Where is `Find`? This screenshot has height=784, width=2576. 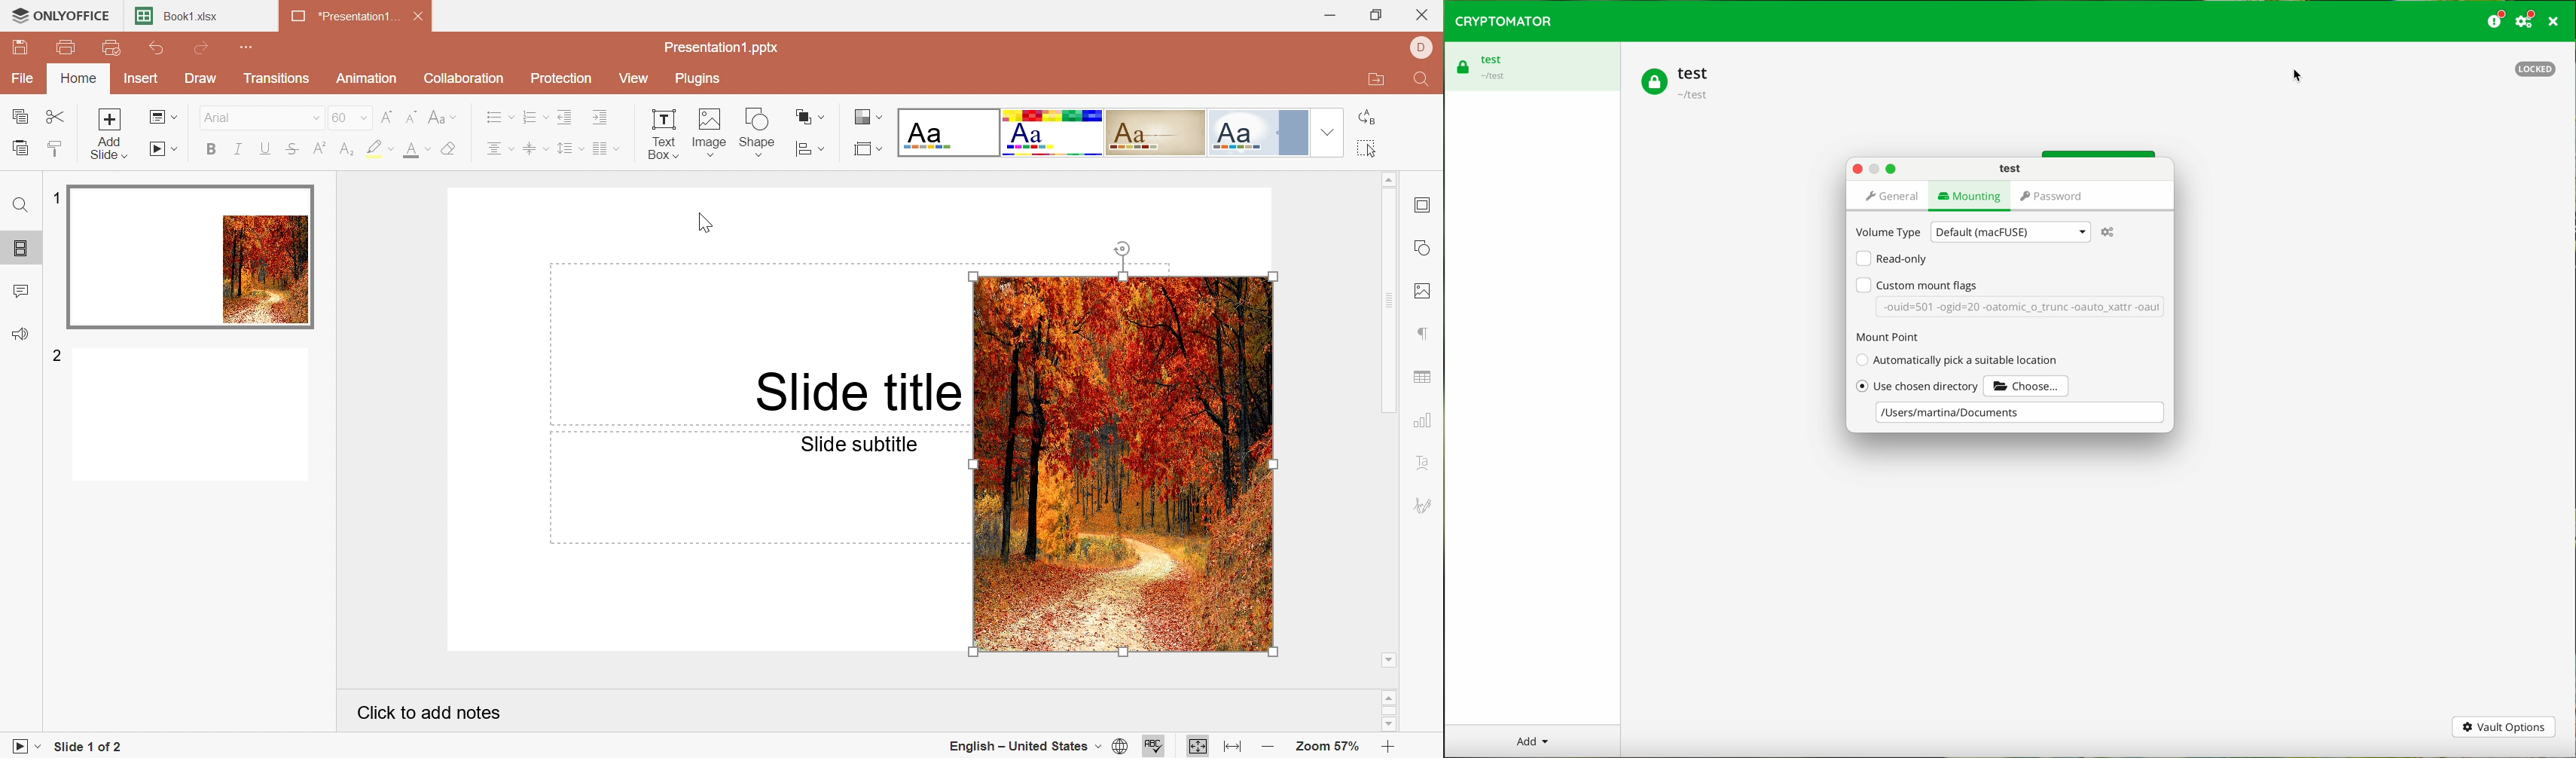
Find is located at coordinates (1422, 84).